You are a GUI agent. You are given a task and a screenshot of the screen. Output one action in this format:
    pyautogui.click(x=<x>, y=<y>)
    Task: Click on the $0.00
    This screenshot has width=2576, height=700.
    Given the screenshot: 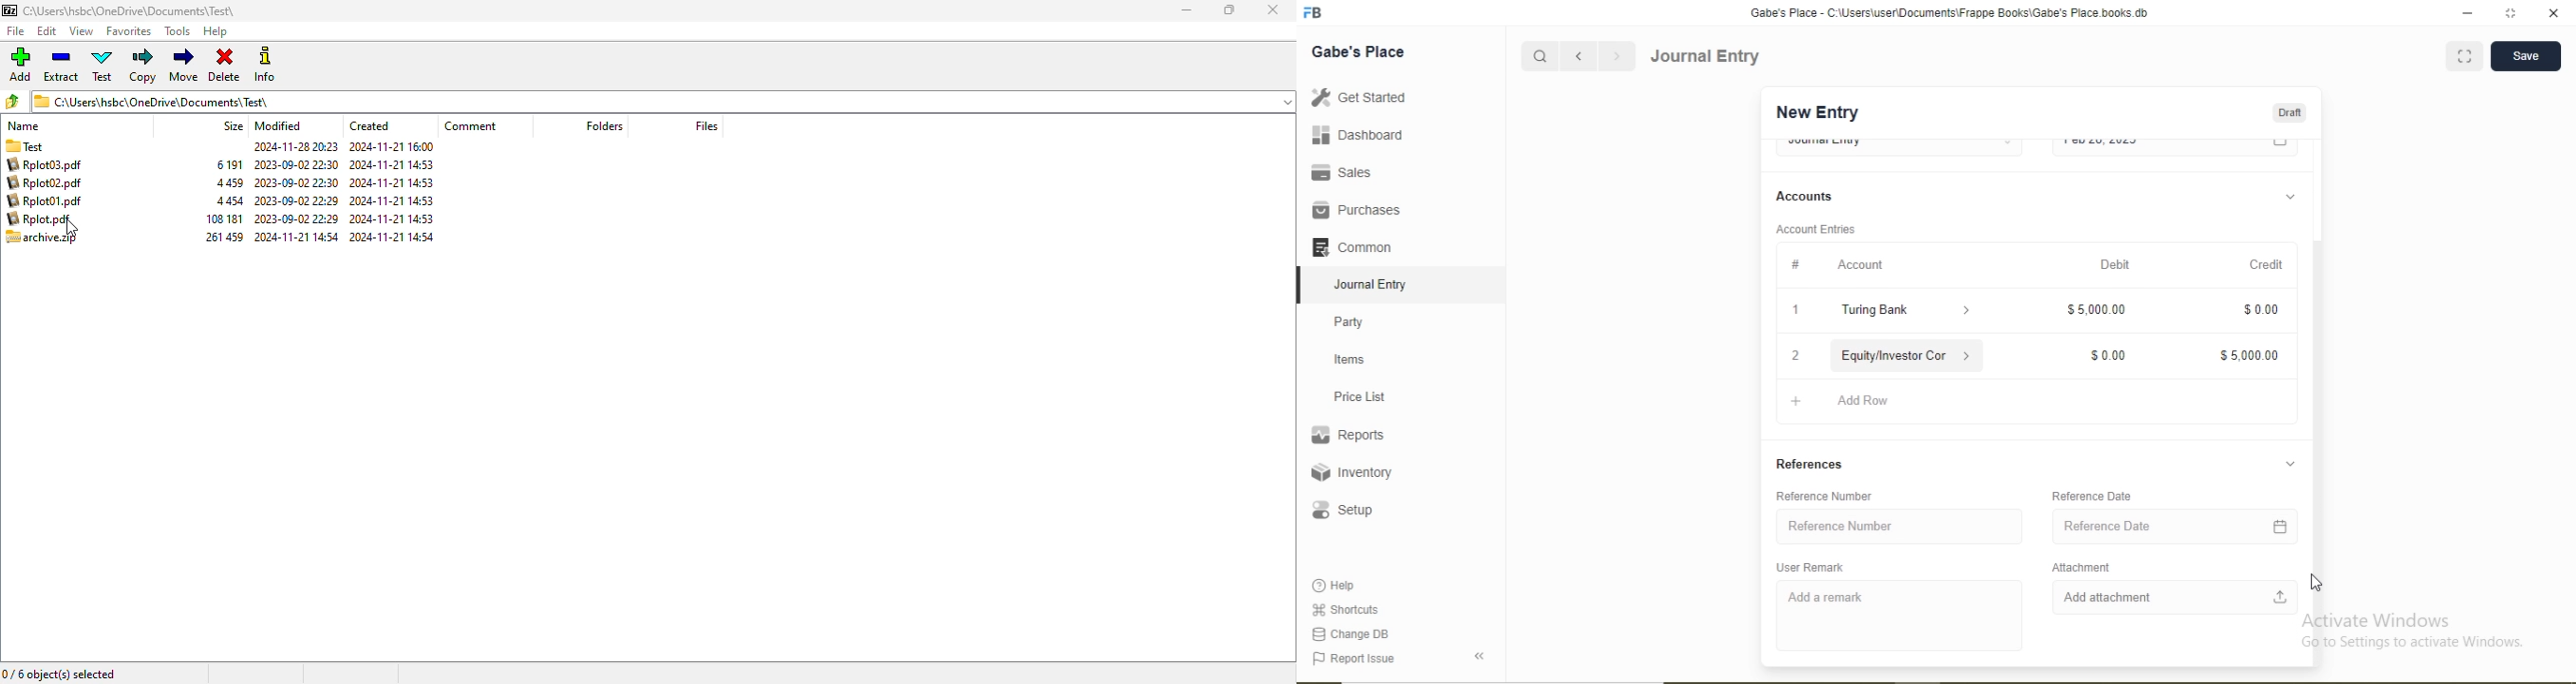 What is the action you would take?
    pyautogui.click(x=2260, y=308)
    